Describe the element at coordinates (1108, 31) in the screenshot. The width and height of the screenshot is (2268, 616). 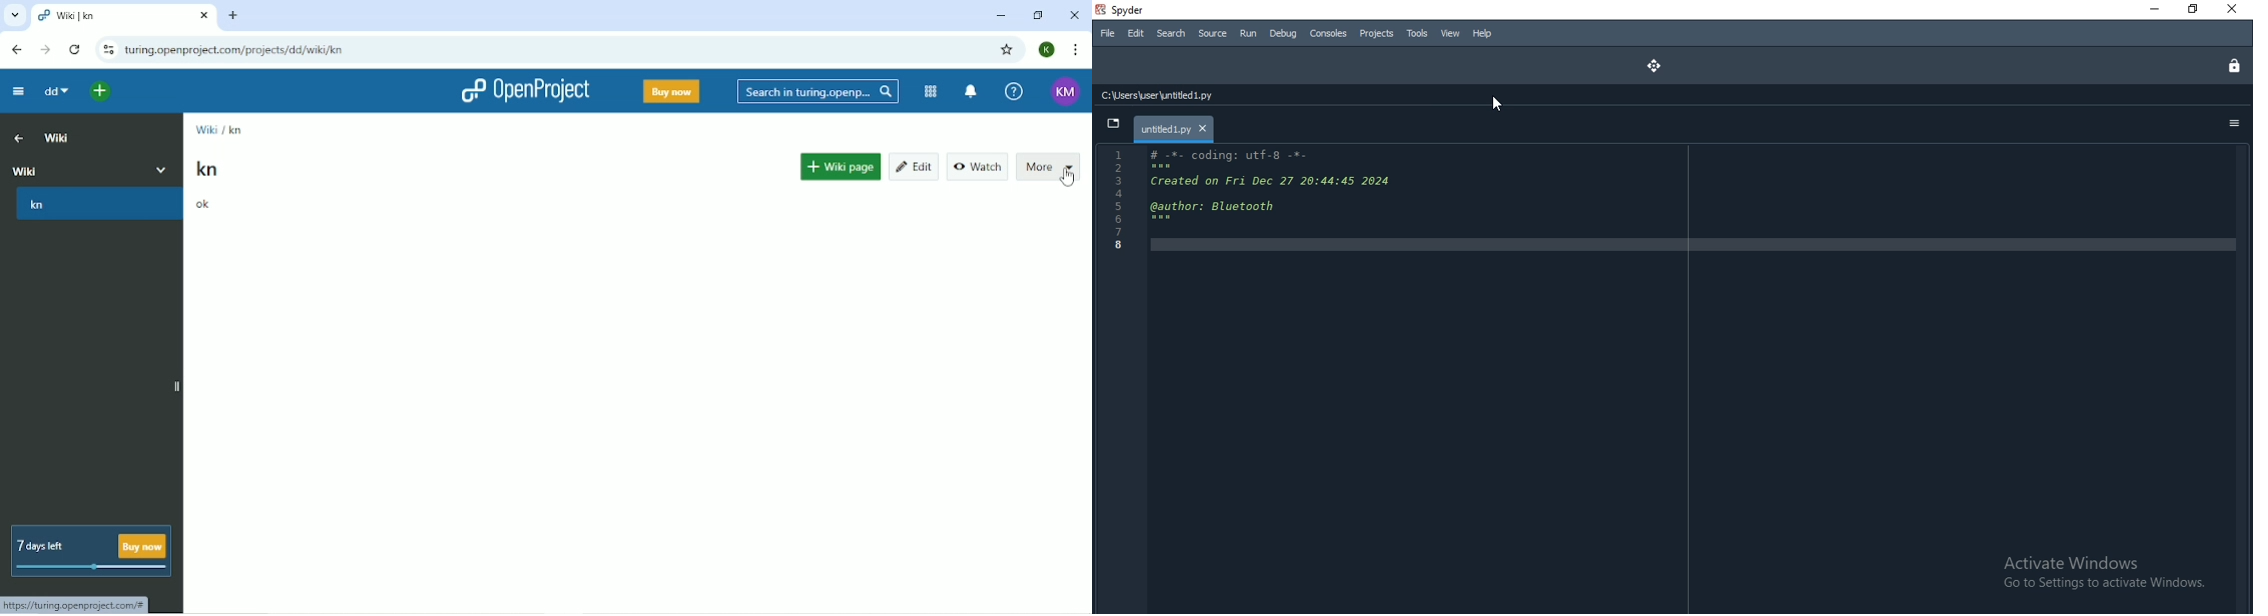
I see `file` at that location.